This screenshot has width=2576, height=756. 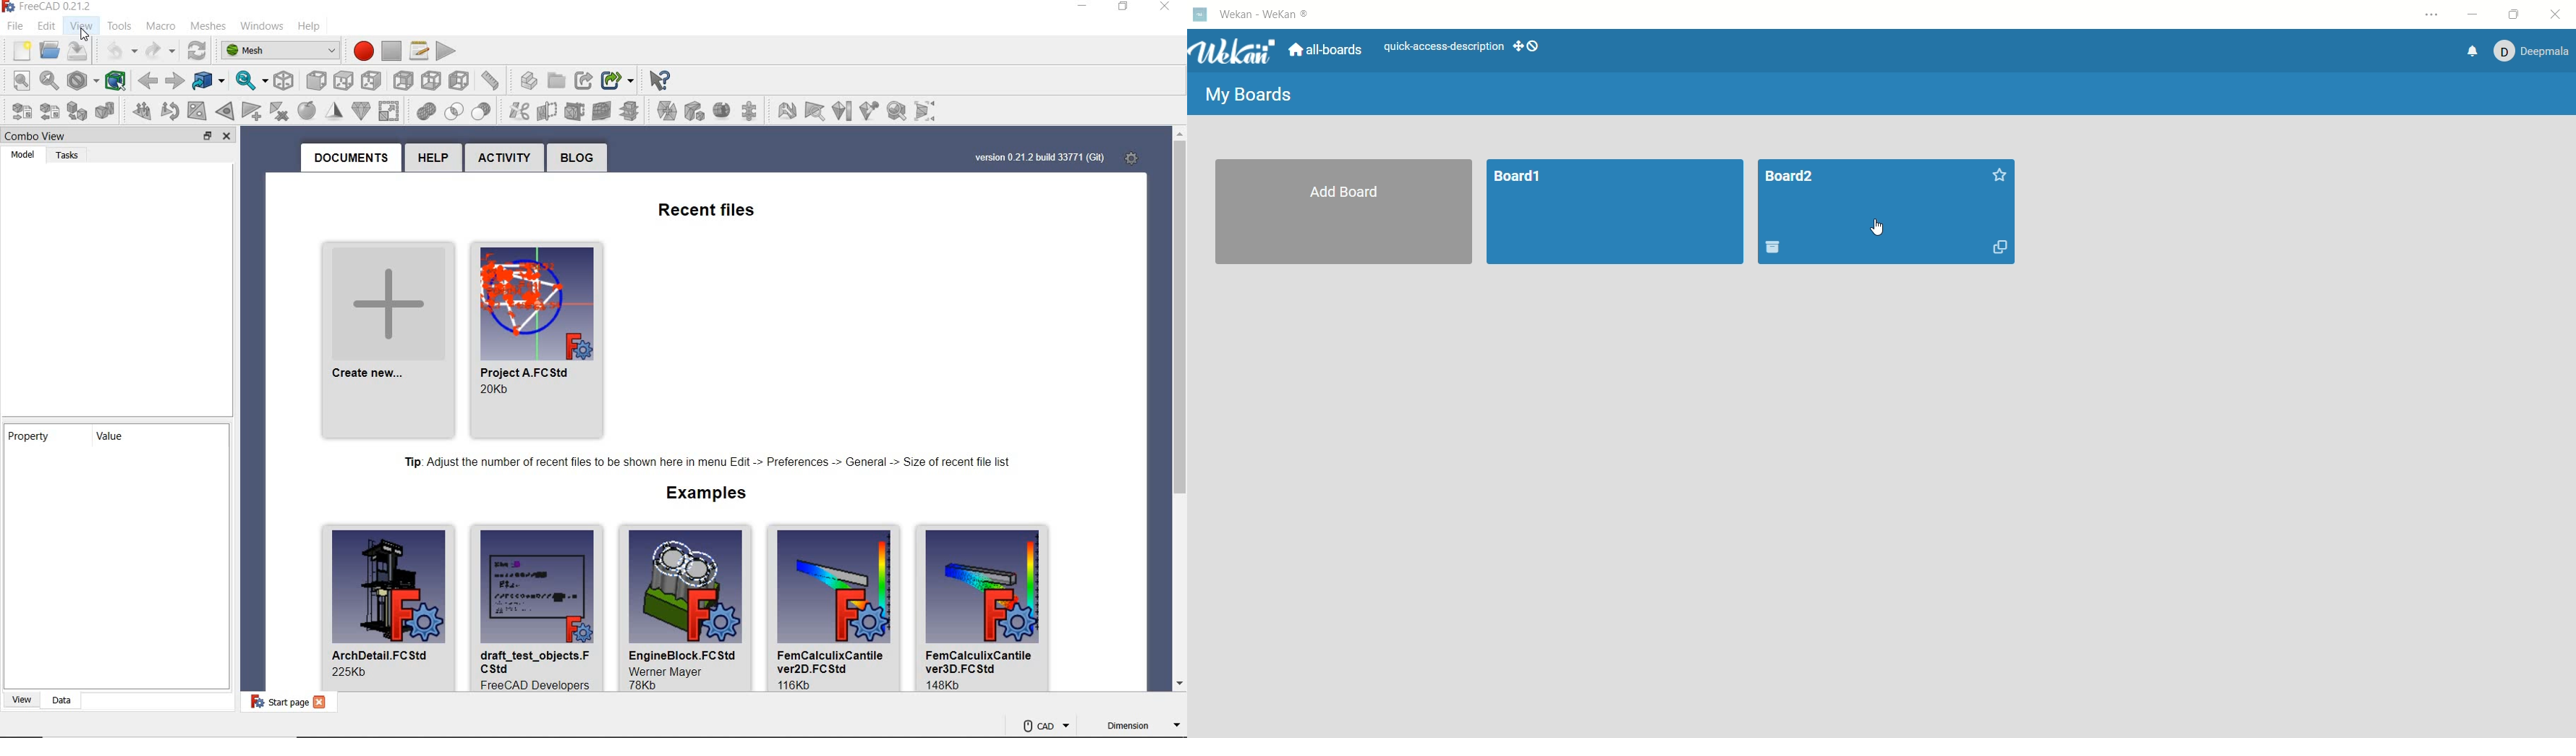 I want to click on all boards, so click(x=1329, y=51).